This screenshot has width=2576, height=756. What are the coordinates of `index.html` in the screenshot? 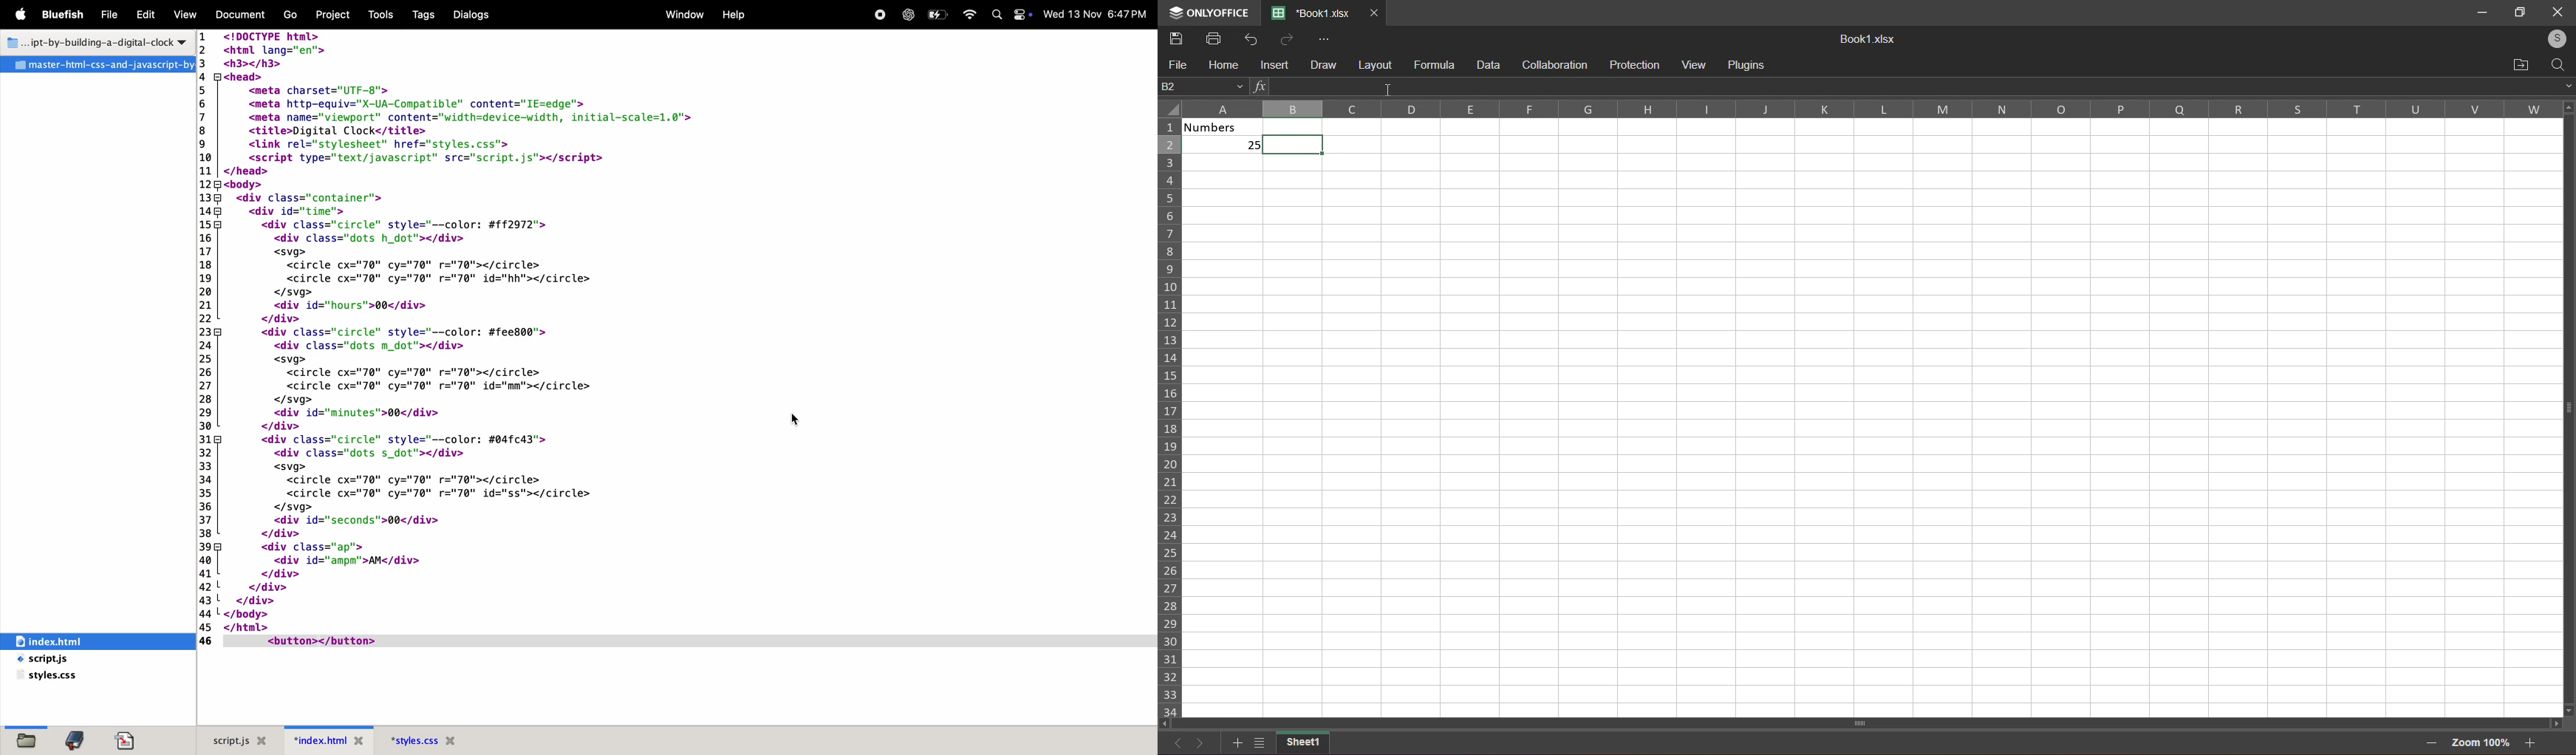 It's located at (318, 740).